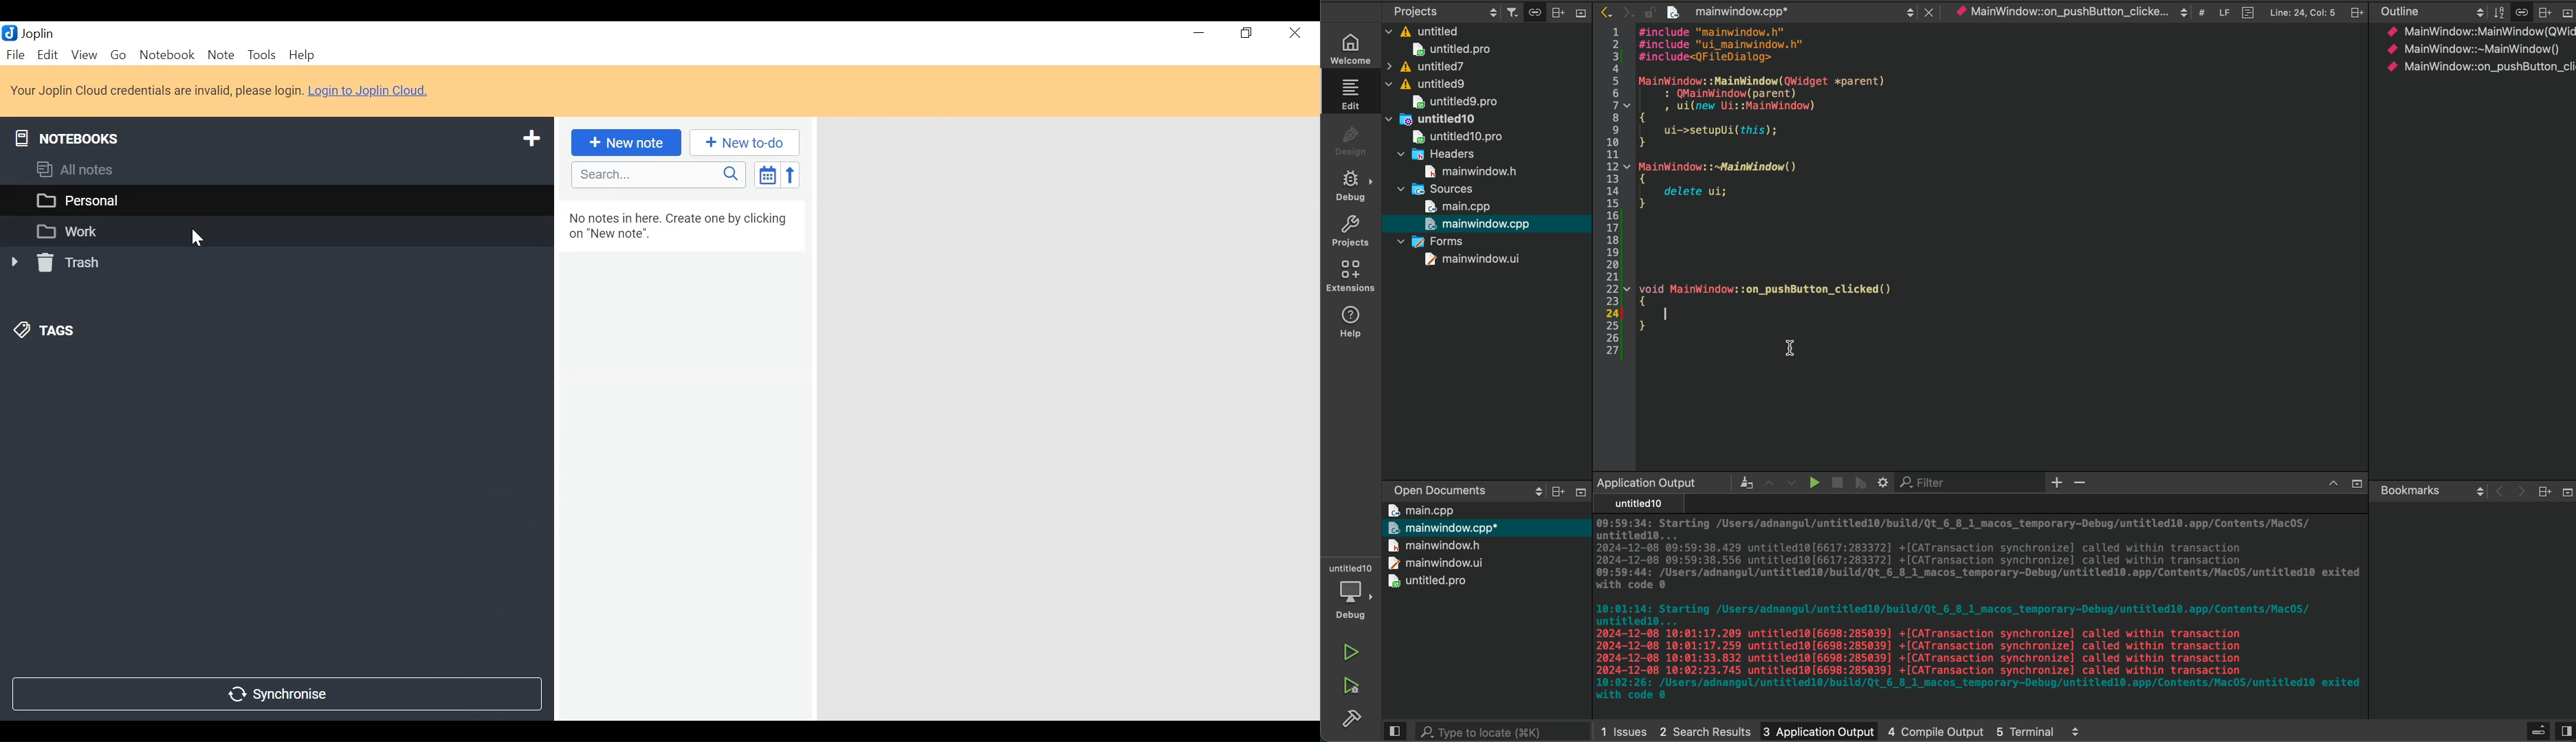 The width and height of the screenshot is (2576, 756). Describe the element at coordinates (2355, 12) in the screenshot. I see `` at that location.